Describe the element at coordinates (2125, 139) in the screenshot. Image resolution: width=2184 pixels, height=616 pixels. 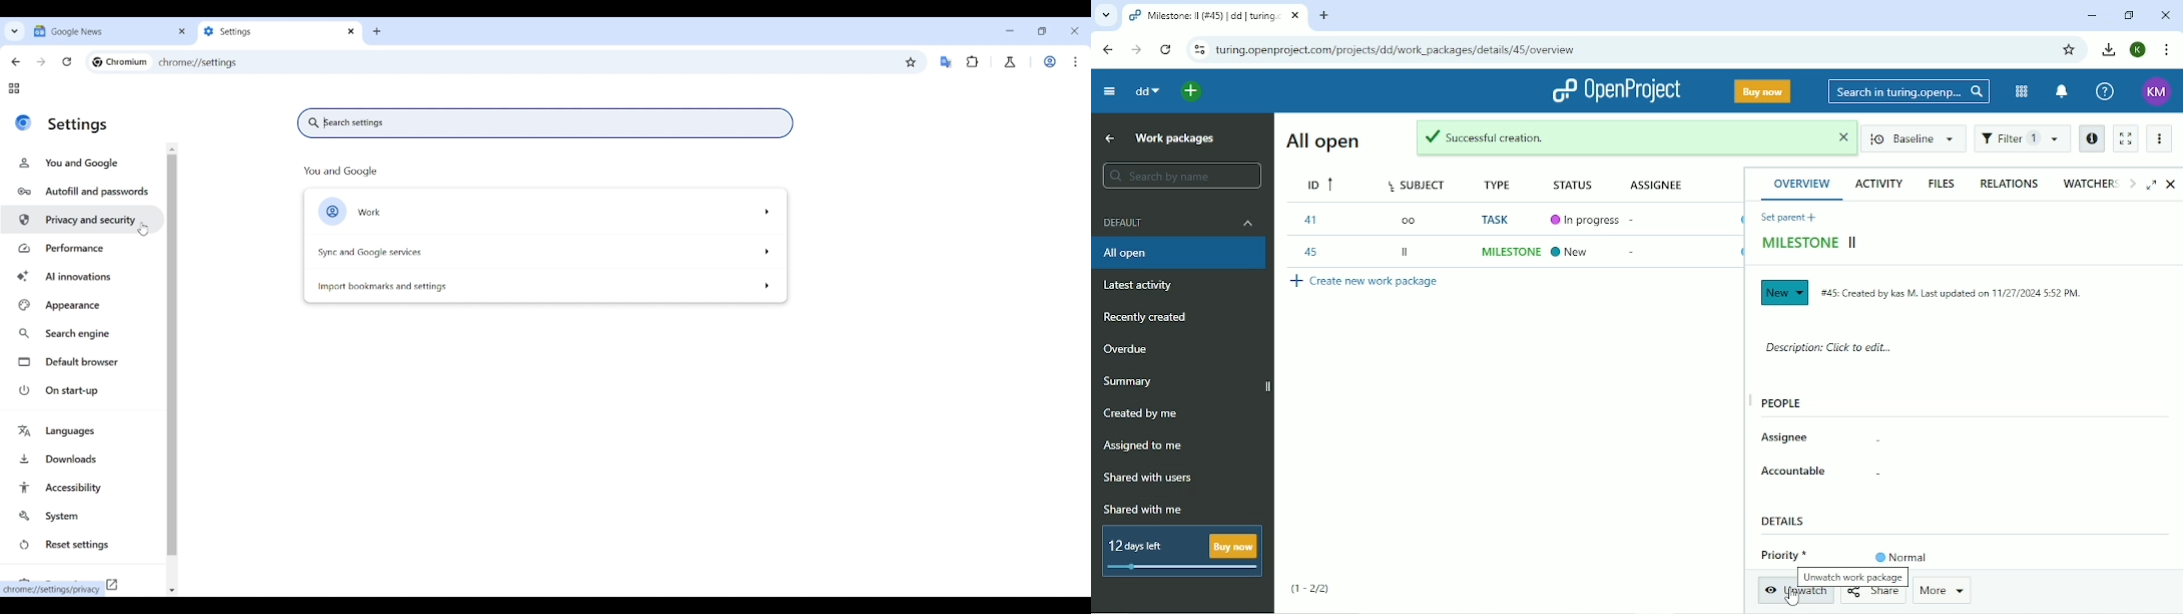
I see `Activate zen mode` at that location.